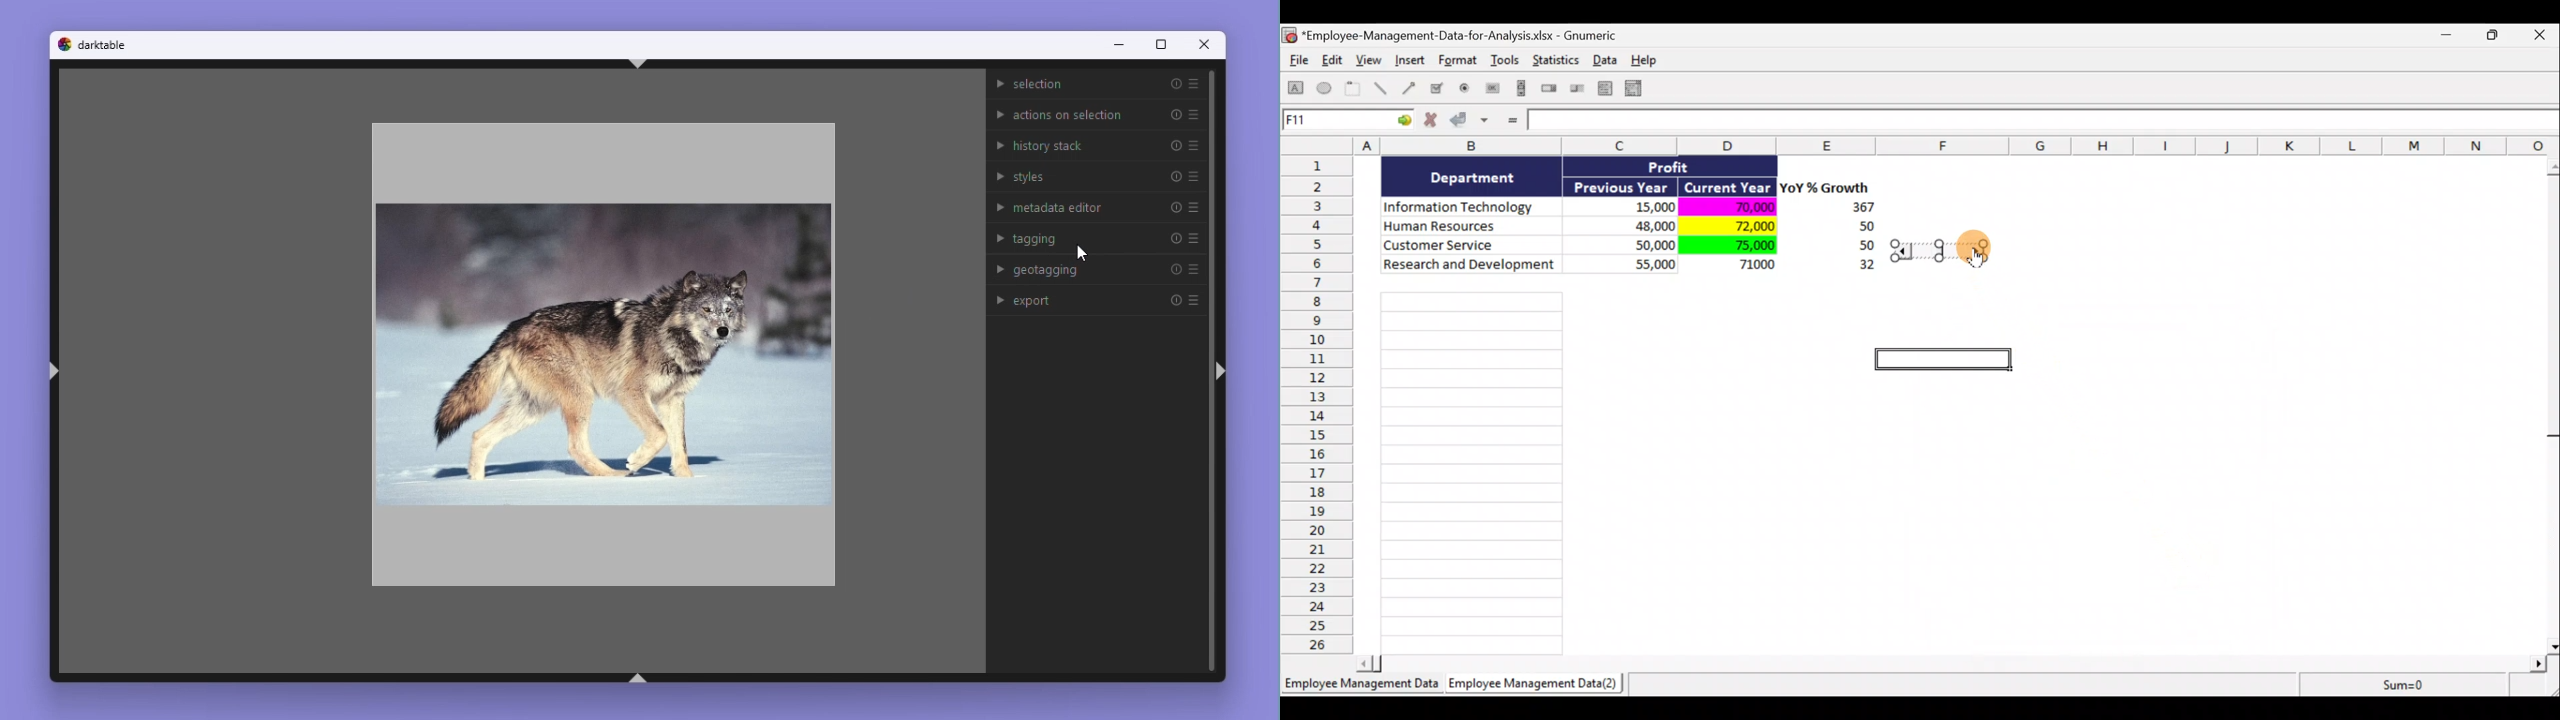  I want to click on Enter formula, so click(1511, 121).